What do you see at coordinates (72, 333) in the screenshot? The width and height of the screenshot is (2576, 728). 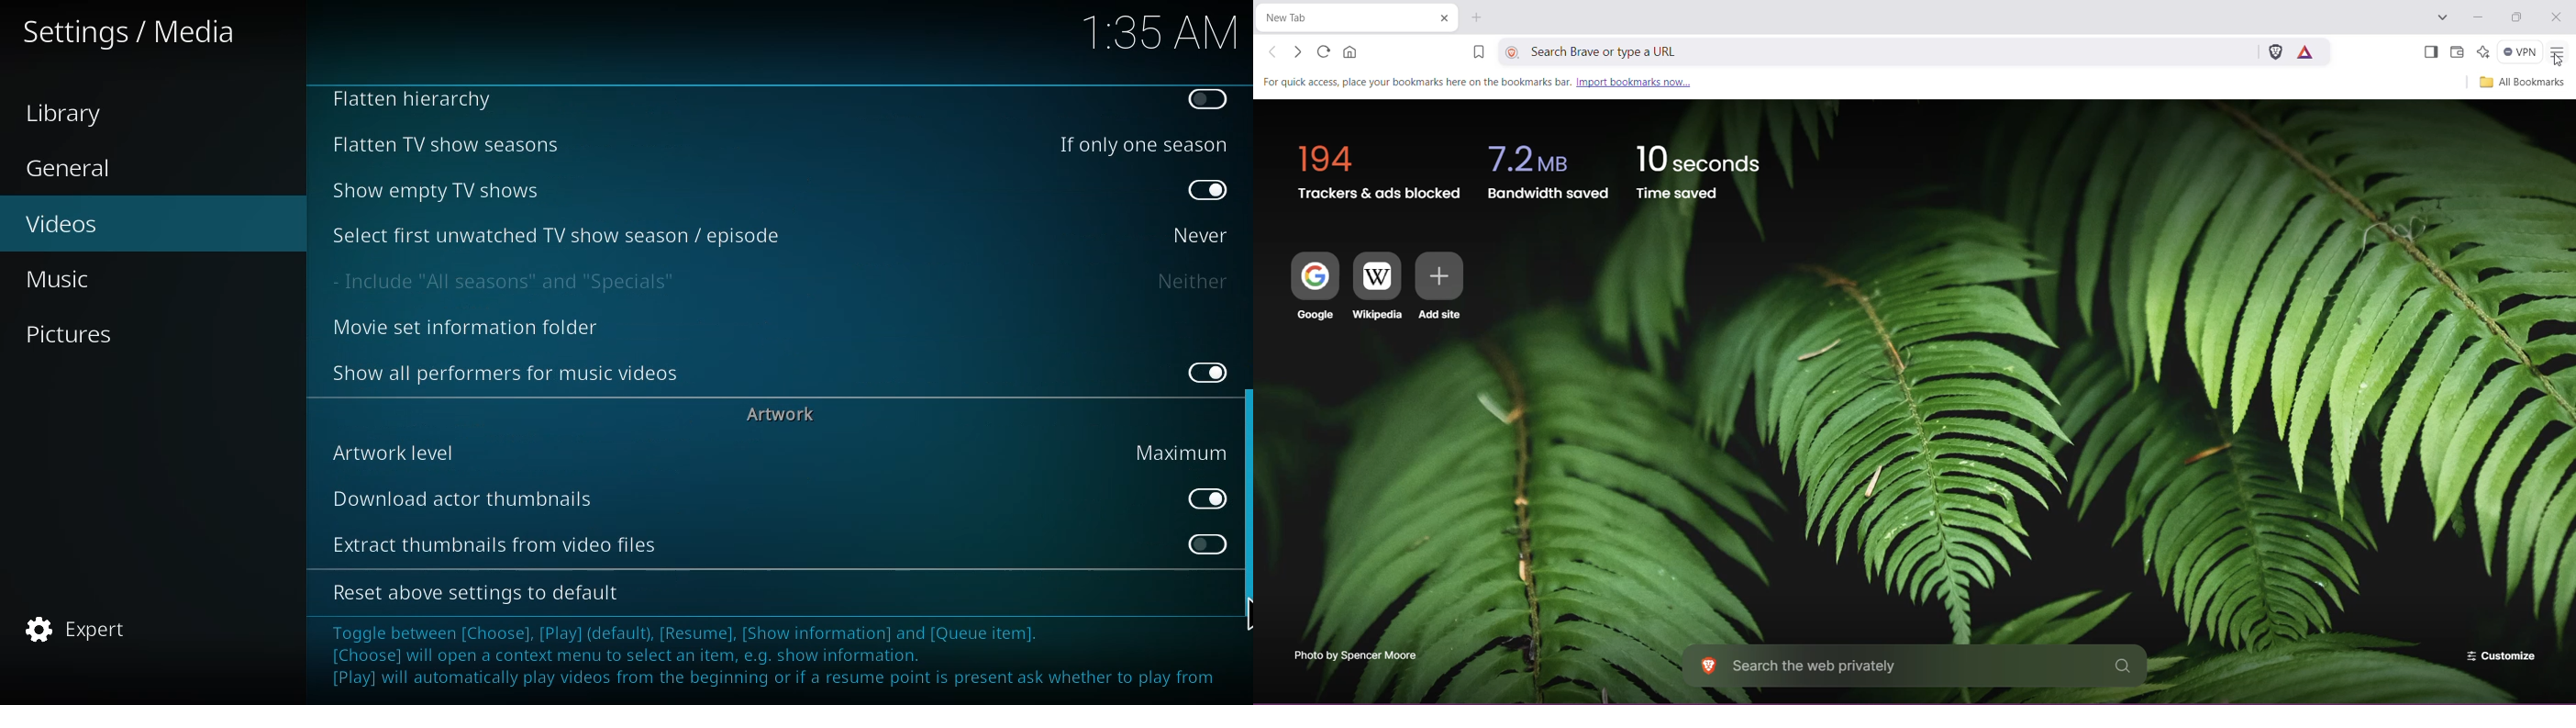 I see `pictures` at bounding box center [72, 333].